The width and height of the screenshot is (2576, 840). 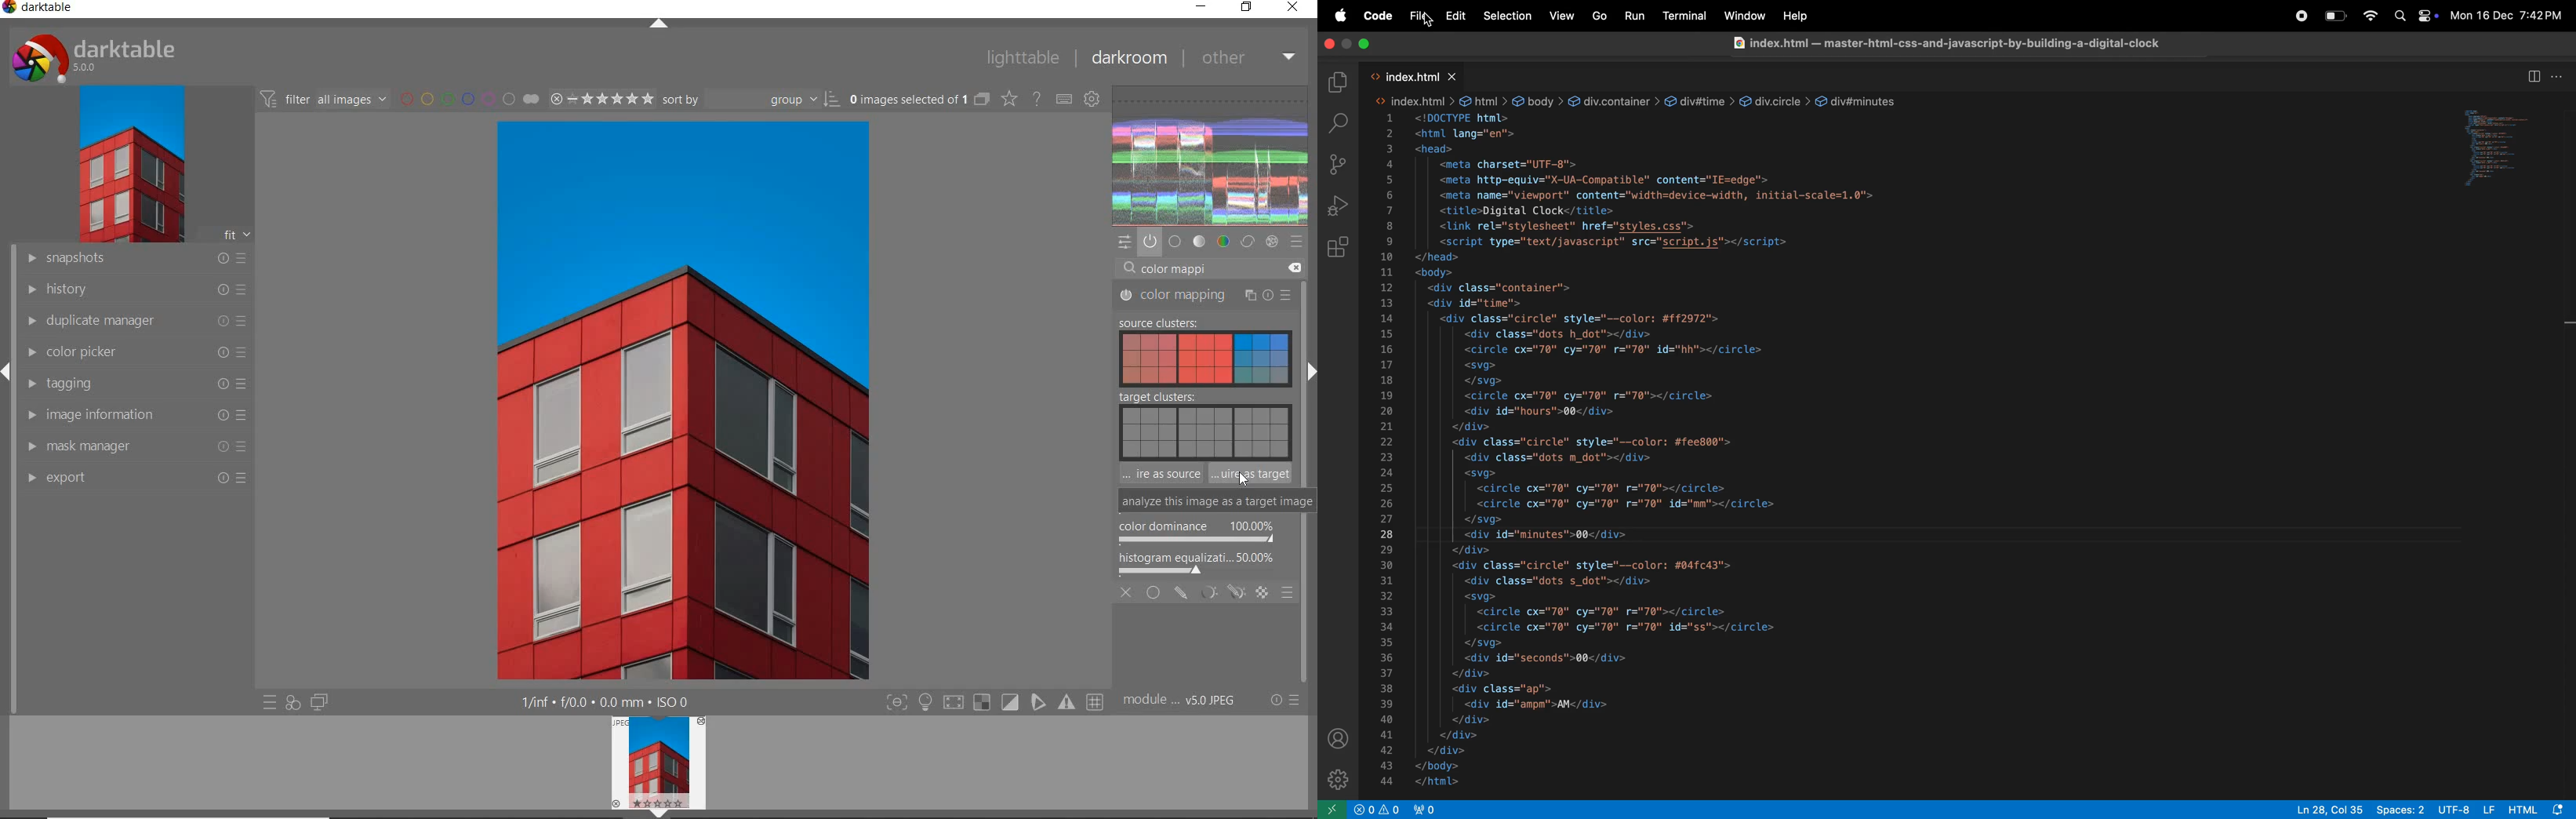 I want to click on base, so click(x=1175, y=242).